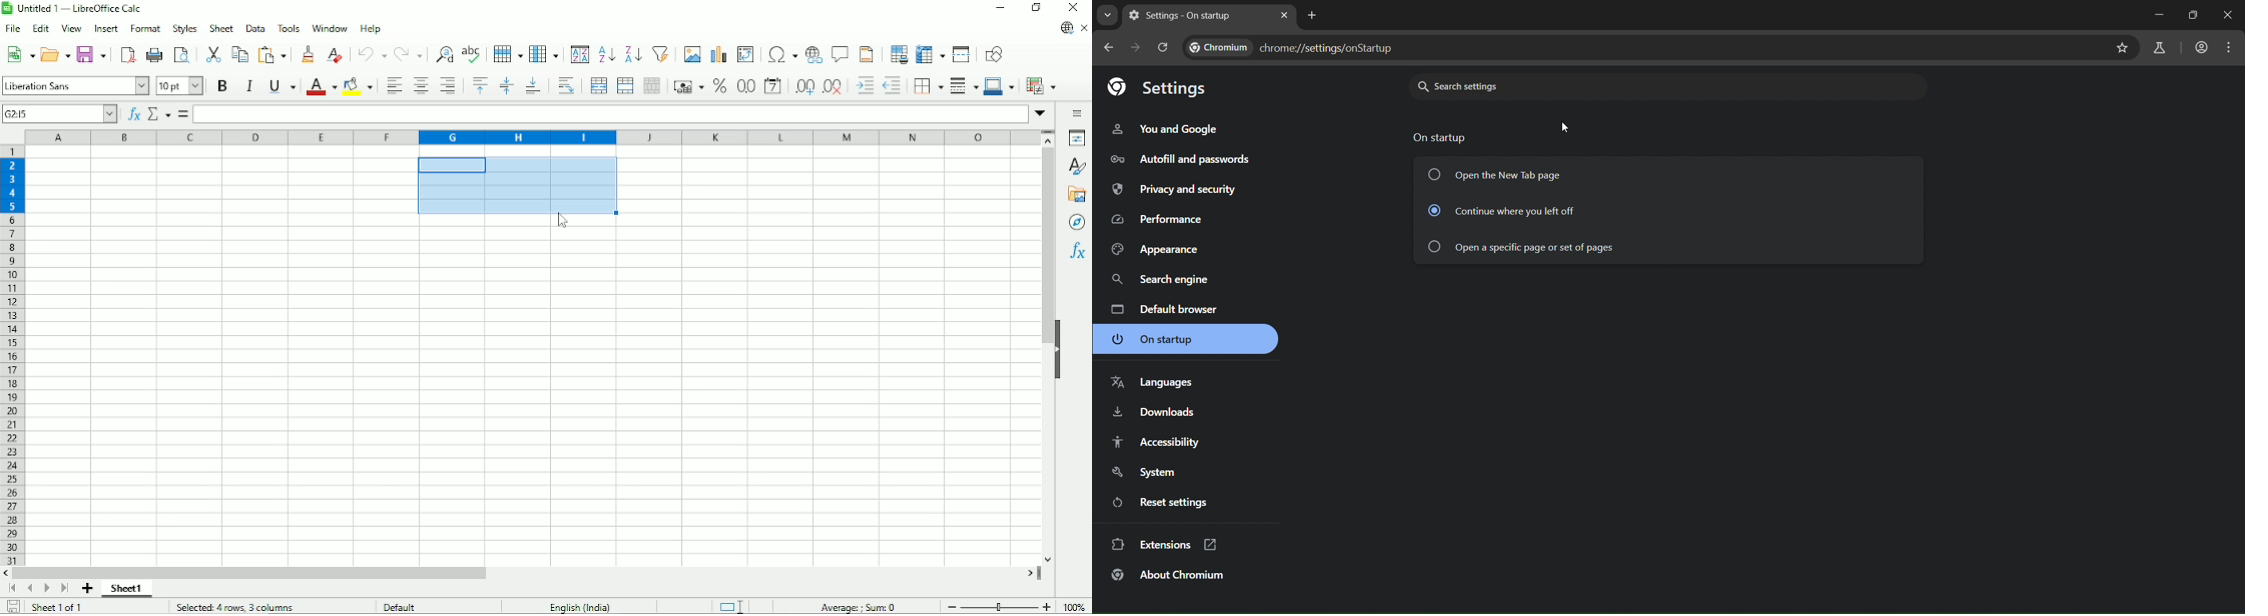 The height and width of the screenshot is (616, 2268). Describe the element at coordinates (370, 54) in the screenshot. I see `undo` at that location.